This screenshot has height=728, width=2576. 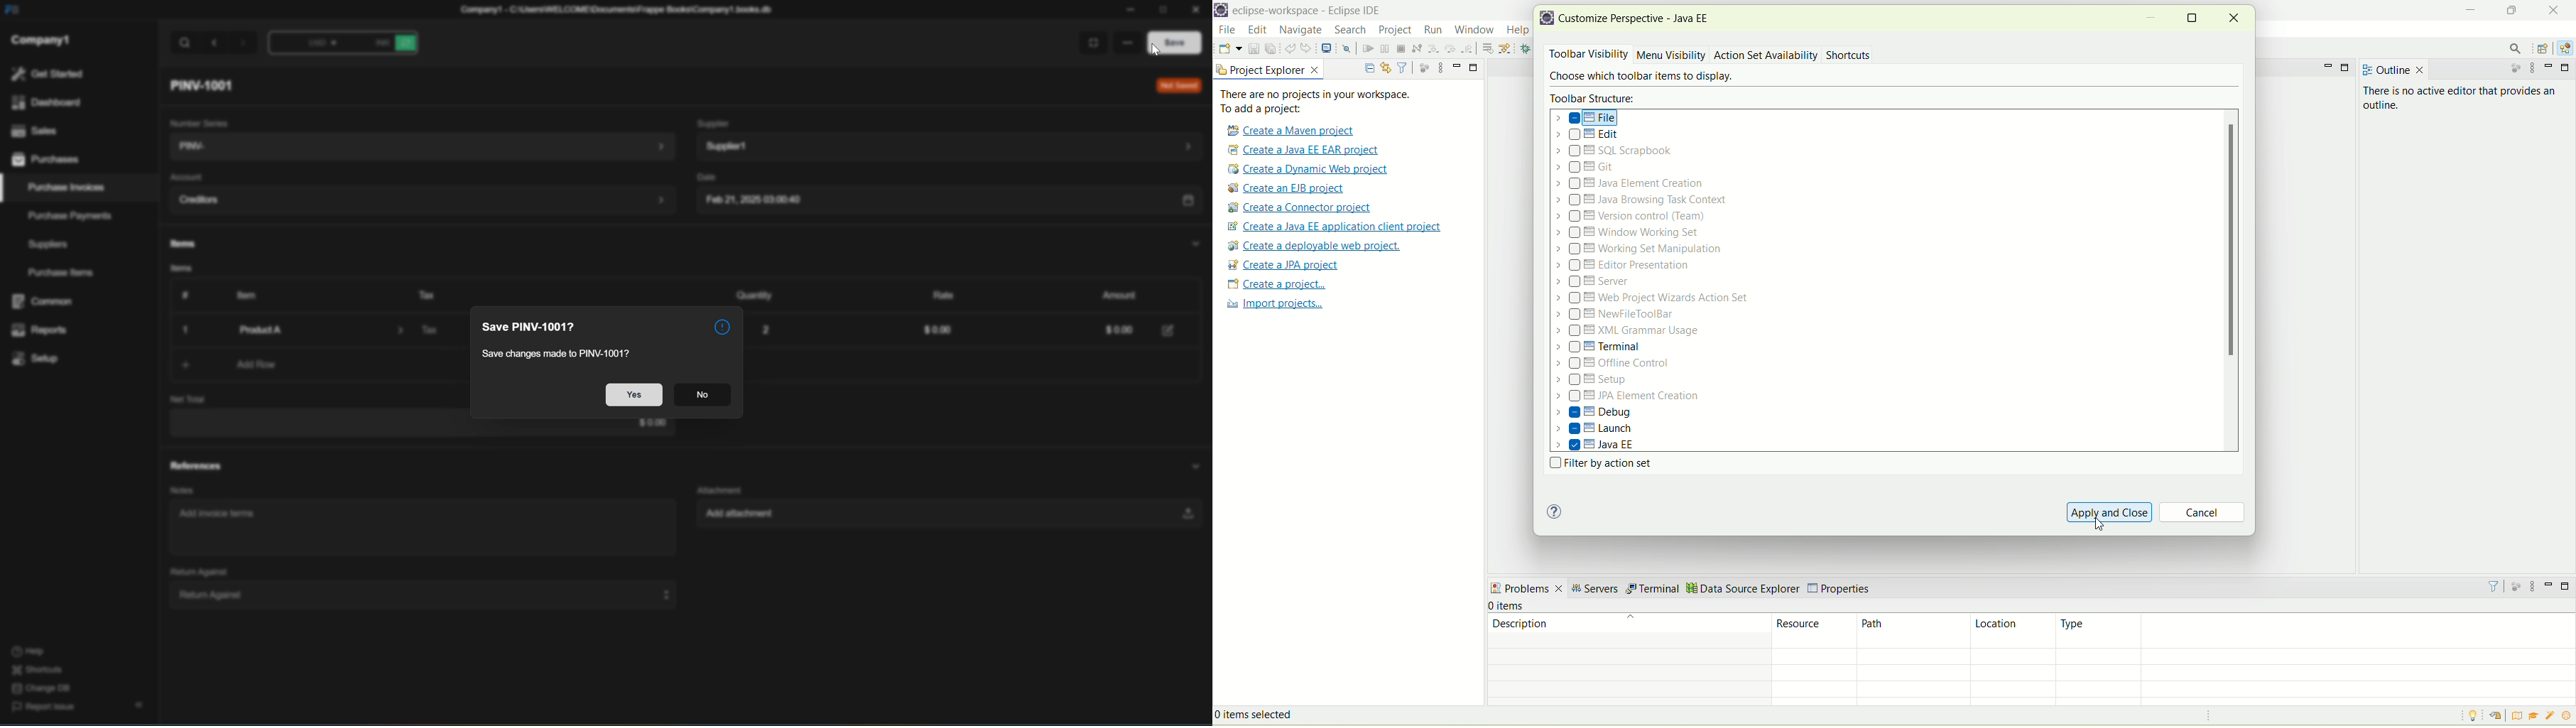 What do you see at coordinates (47, 160) in the screenshot?
I see `purchases` at bounding box center [47, 160].